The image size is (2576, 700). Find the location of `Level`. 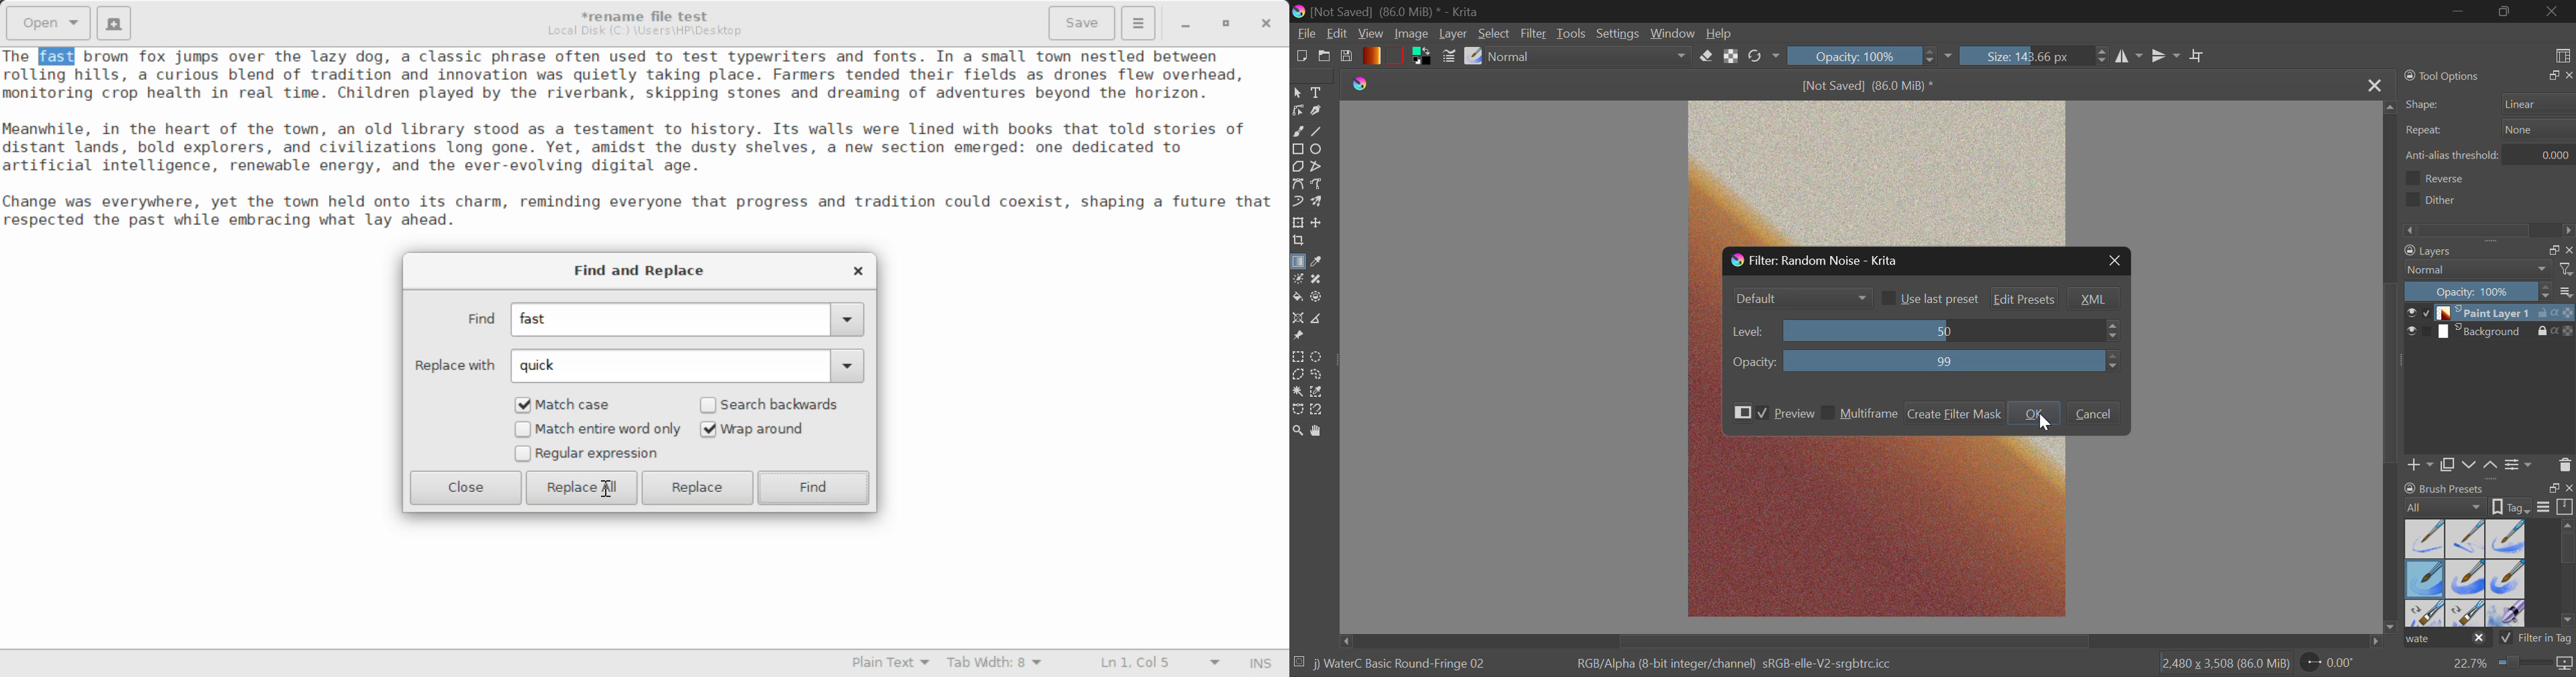

Level is located at coordinates (1926, 332).